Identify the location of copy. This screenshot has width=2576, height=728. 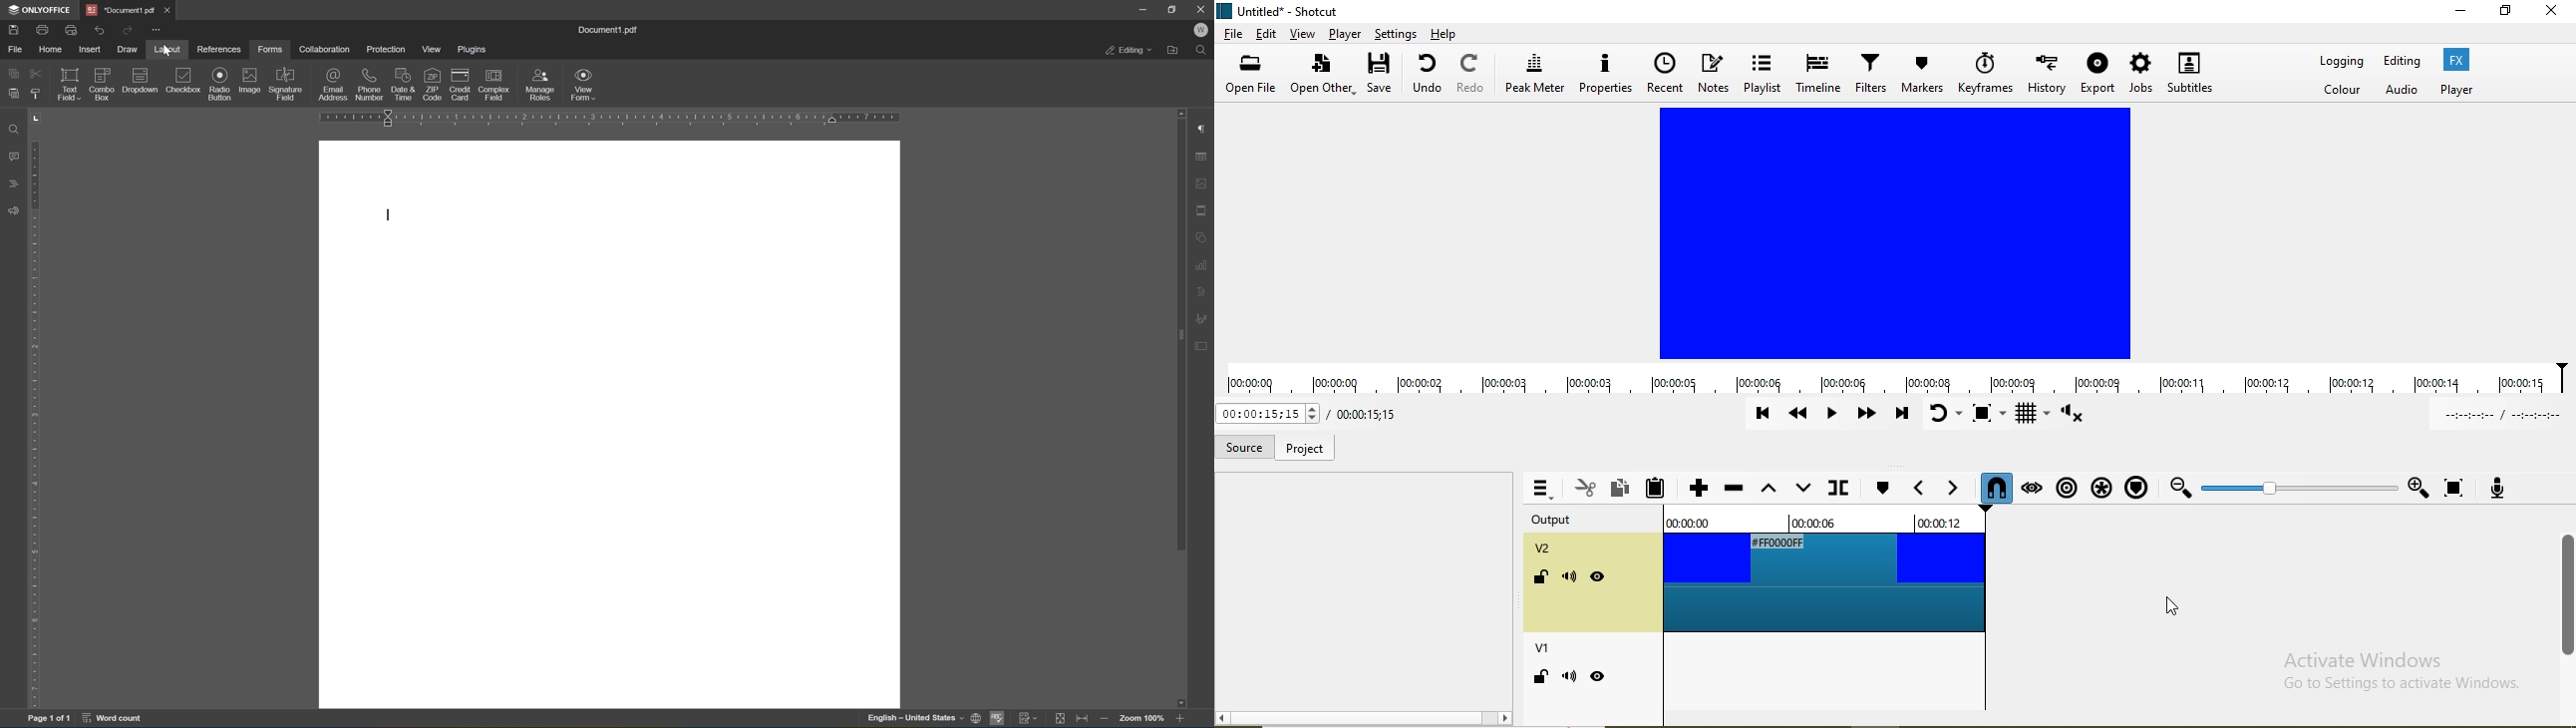
(13, 72).